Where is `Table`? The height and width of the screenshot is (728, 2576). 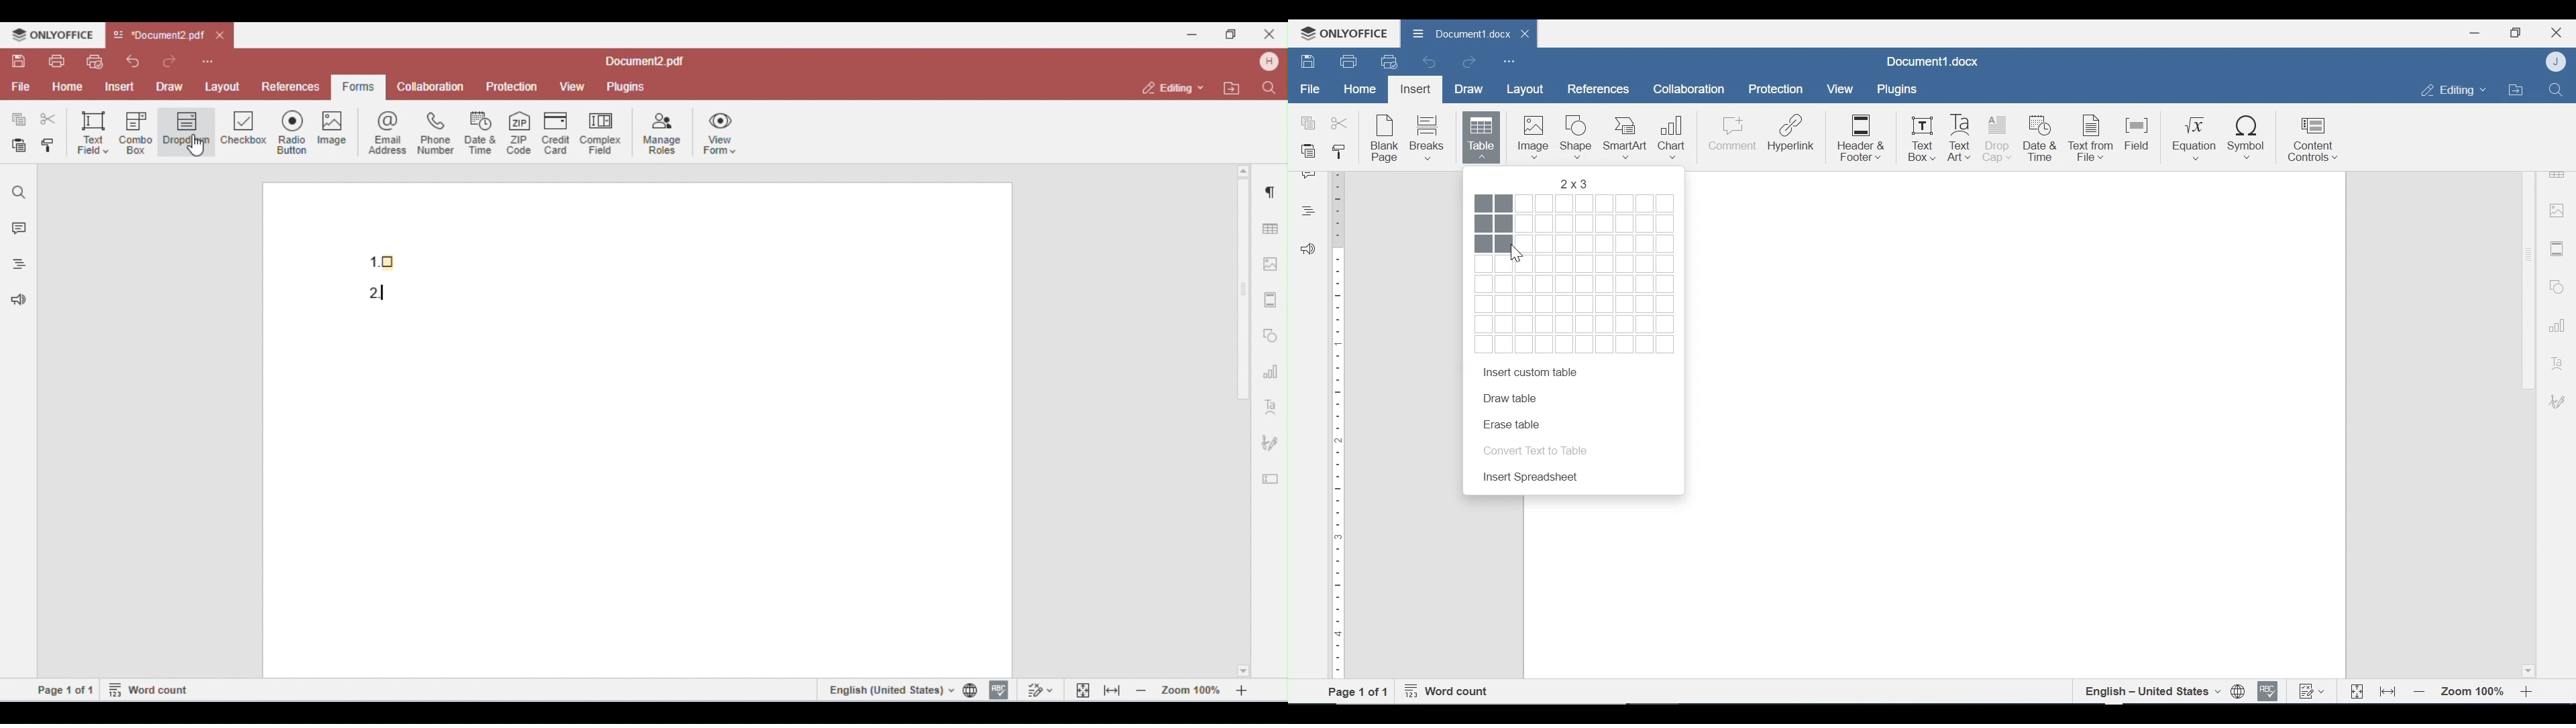
Table is located at coordinates (1483, 137).